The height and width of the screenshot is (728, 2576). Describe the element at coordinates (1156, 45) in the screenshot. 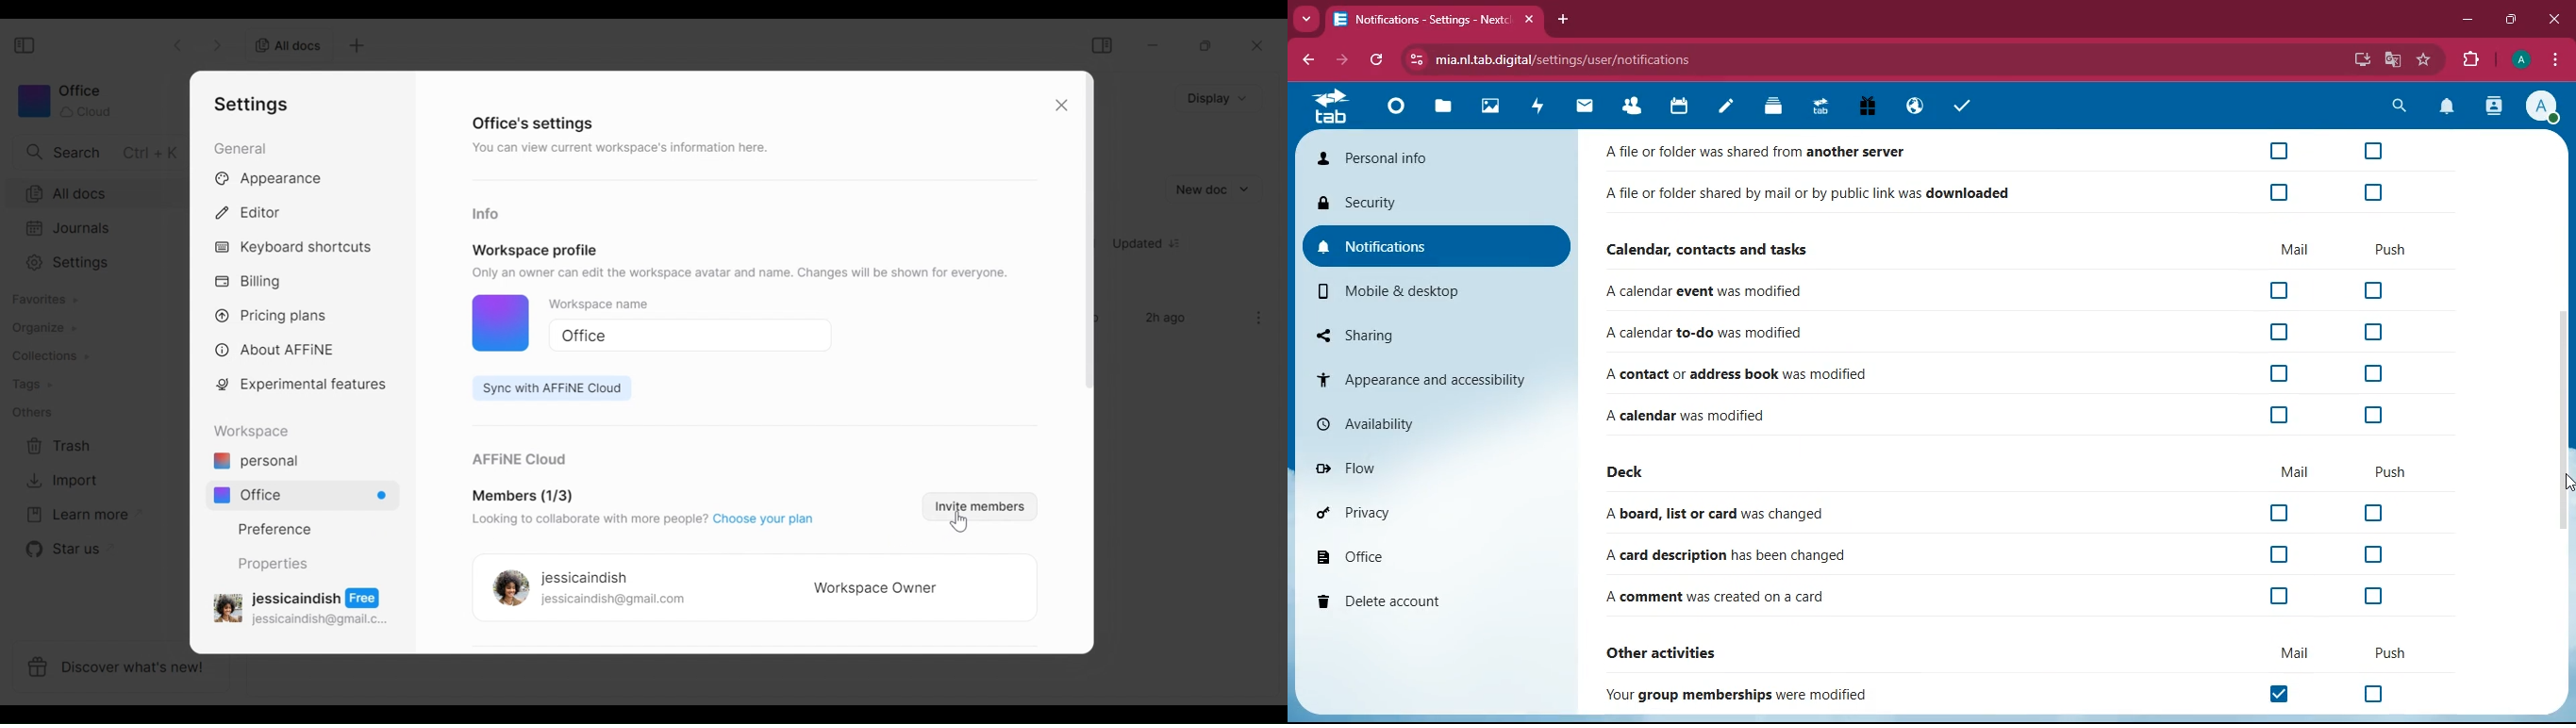

I see `minimize` at that location.